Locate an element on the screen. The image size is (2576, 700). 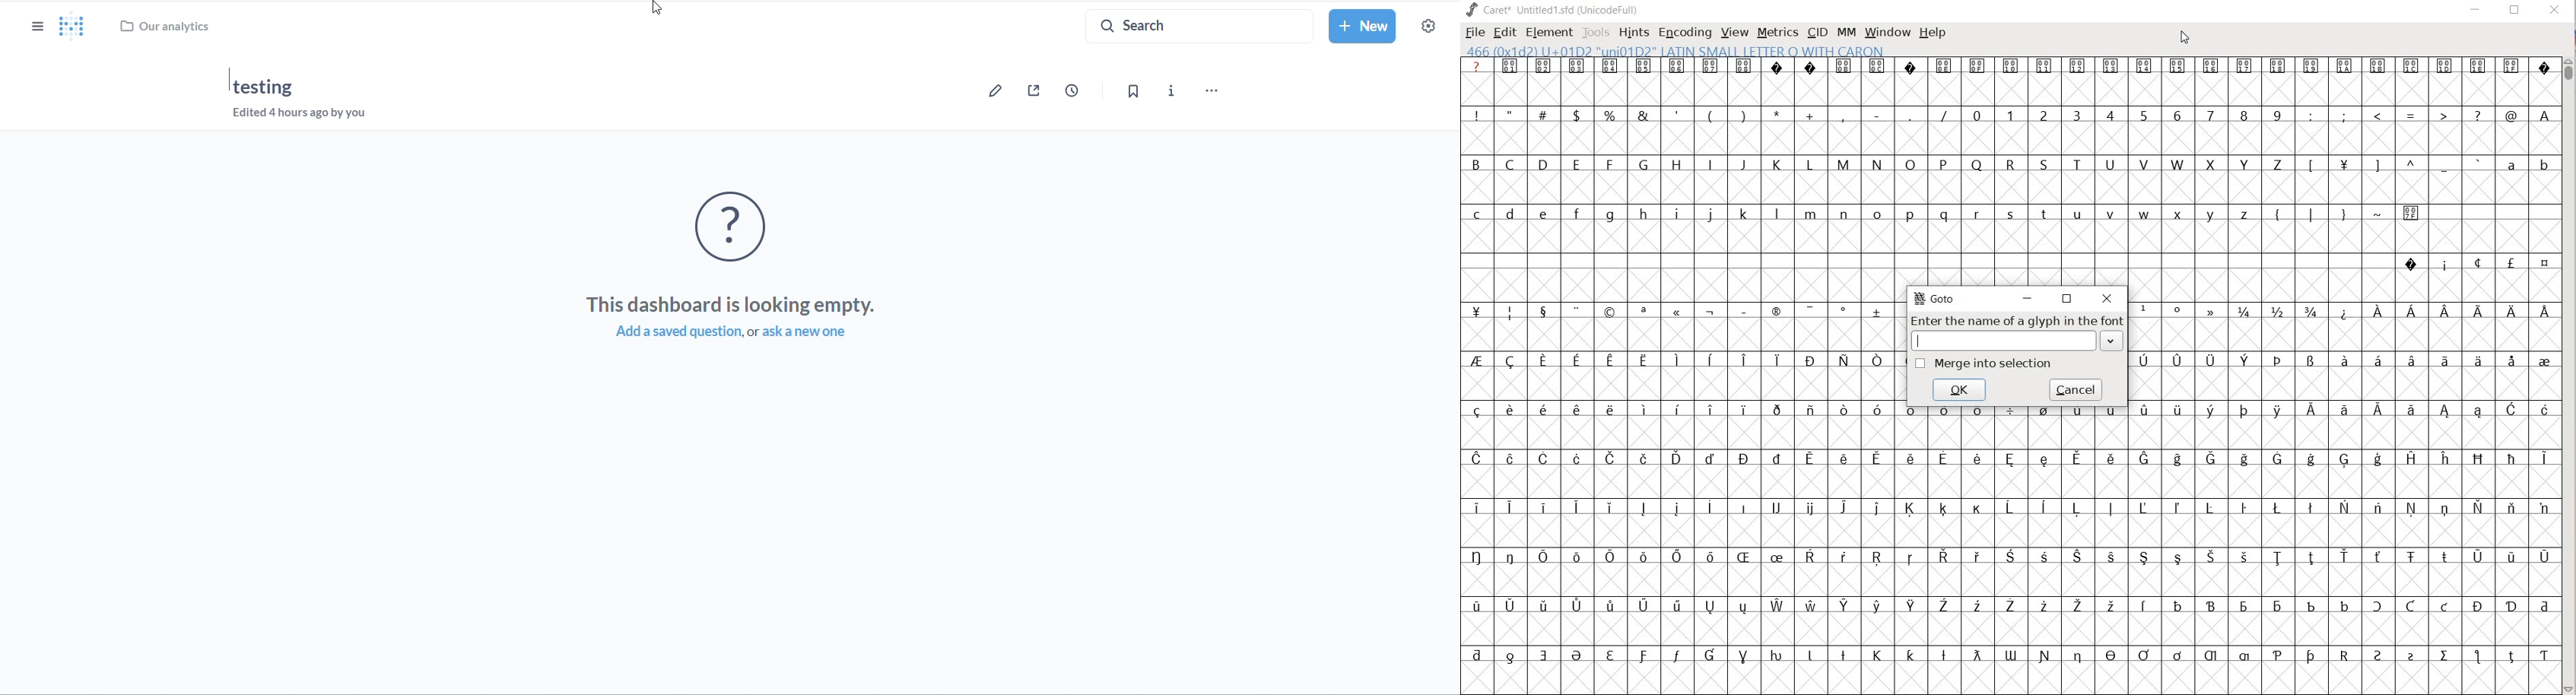
time is located at coordinates (1071, 91).